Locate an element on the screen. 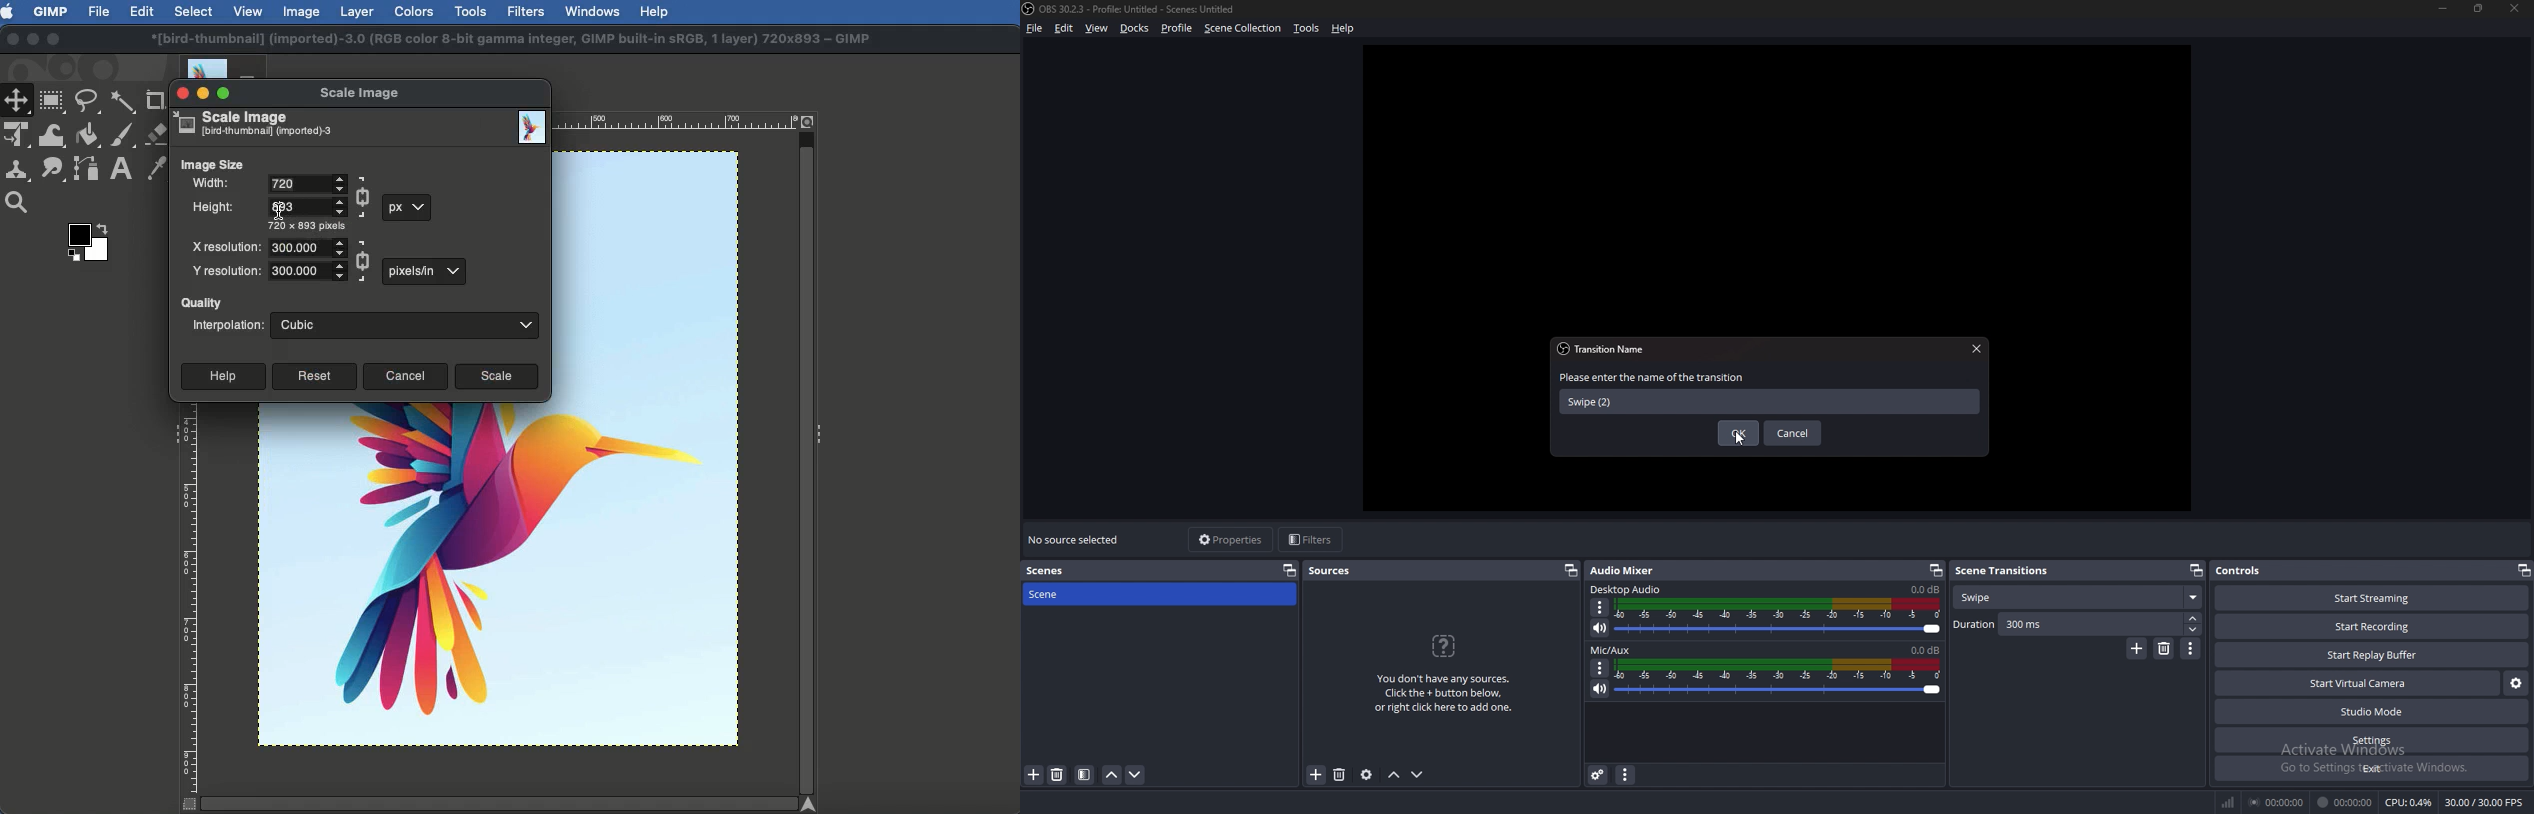 The image size is (2548, 840). Crop is located at coordinates (154, 100).